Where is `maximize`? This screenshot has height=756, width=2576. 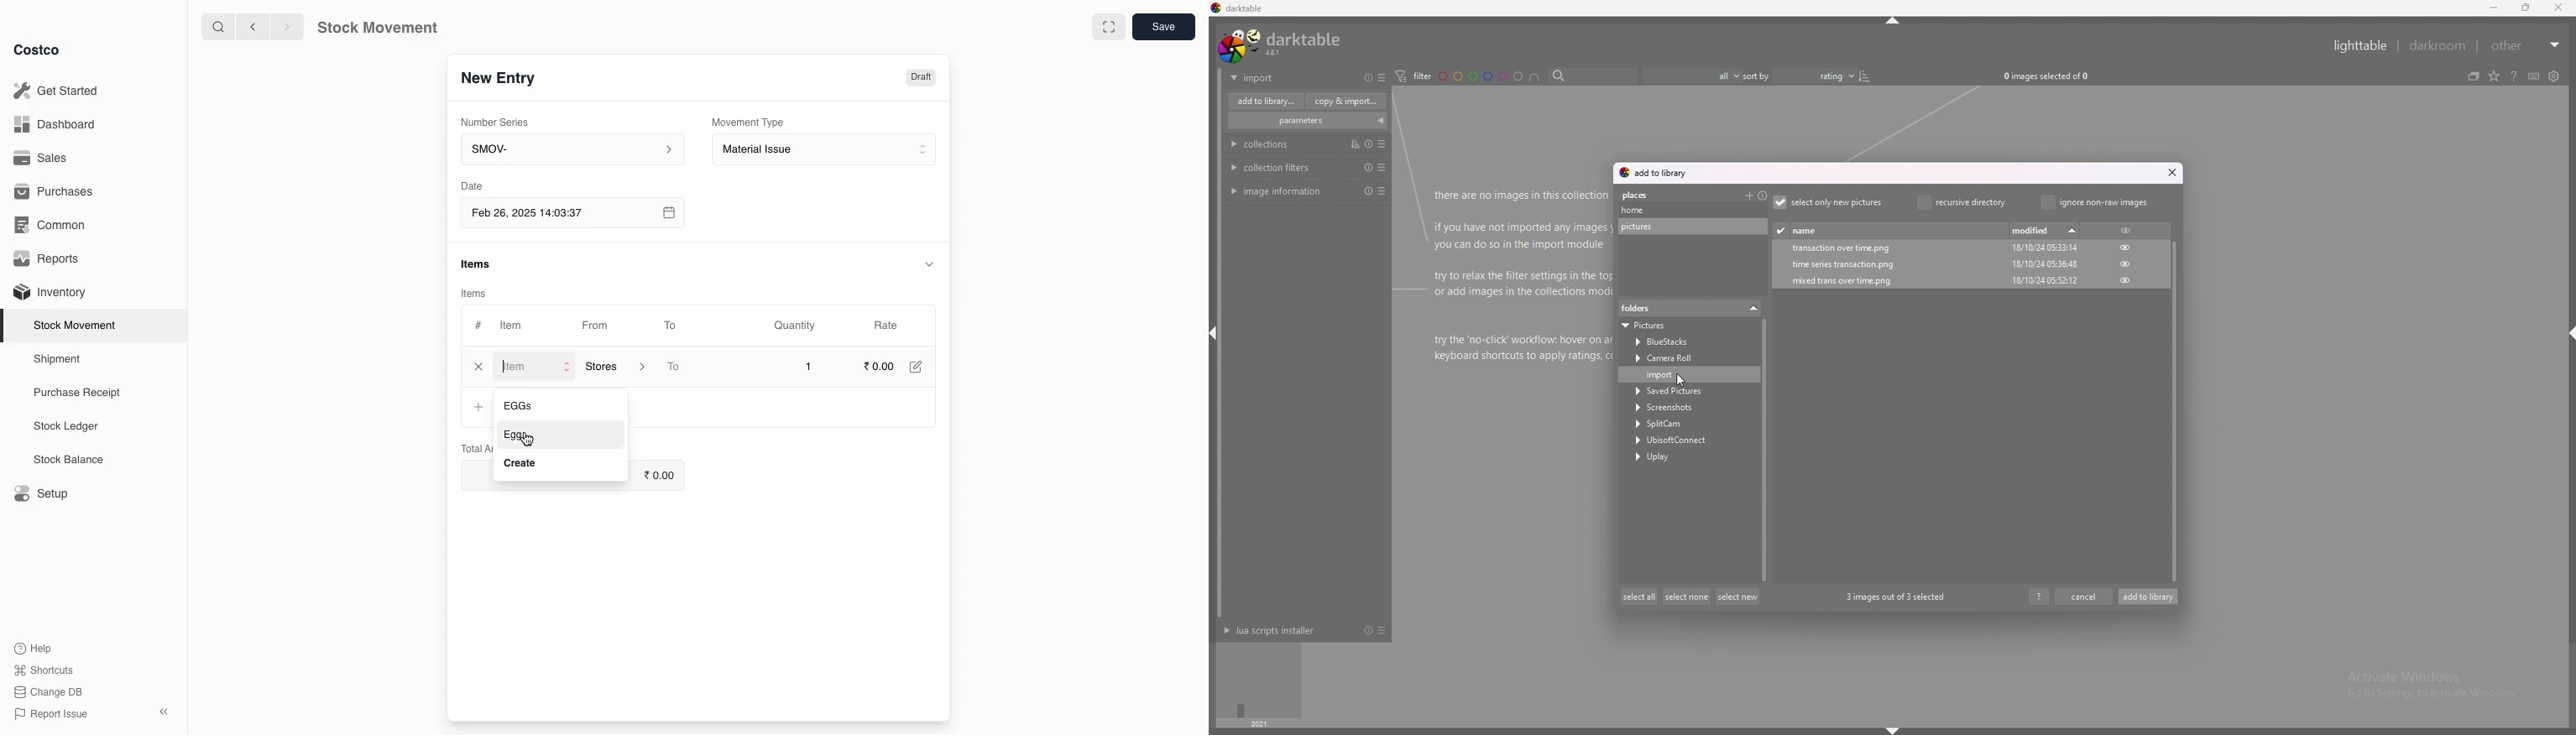 maximize is located at coordinates (2527, 8).